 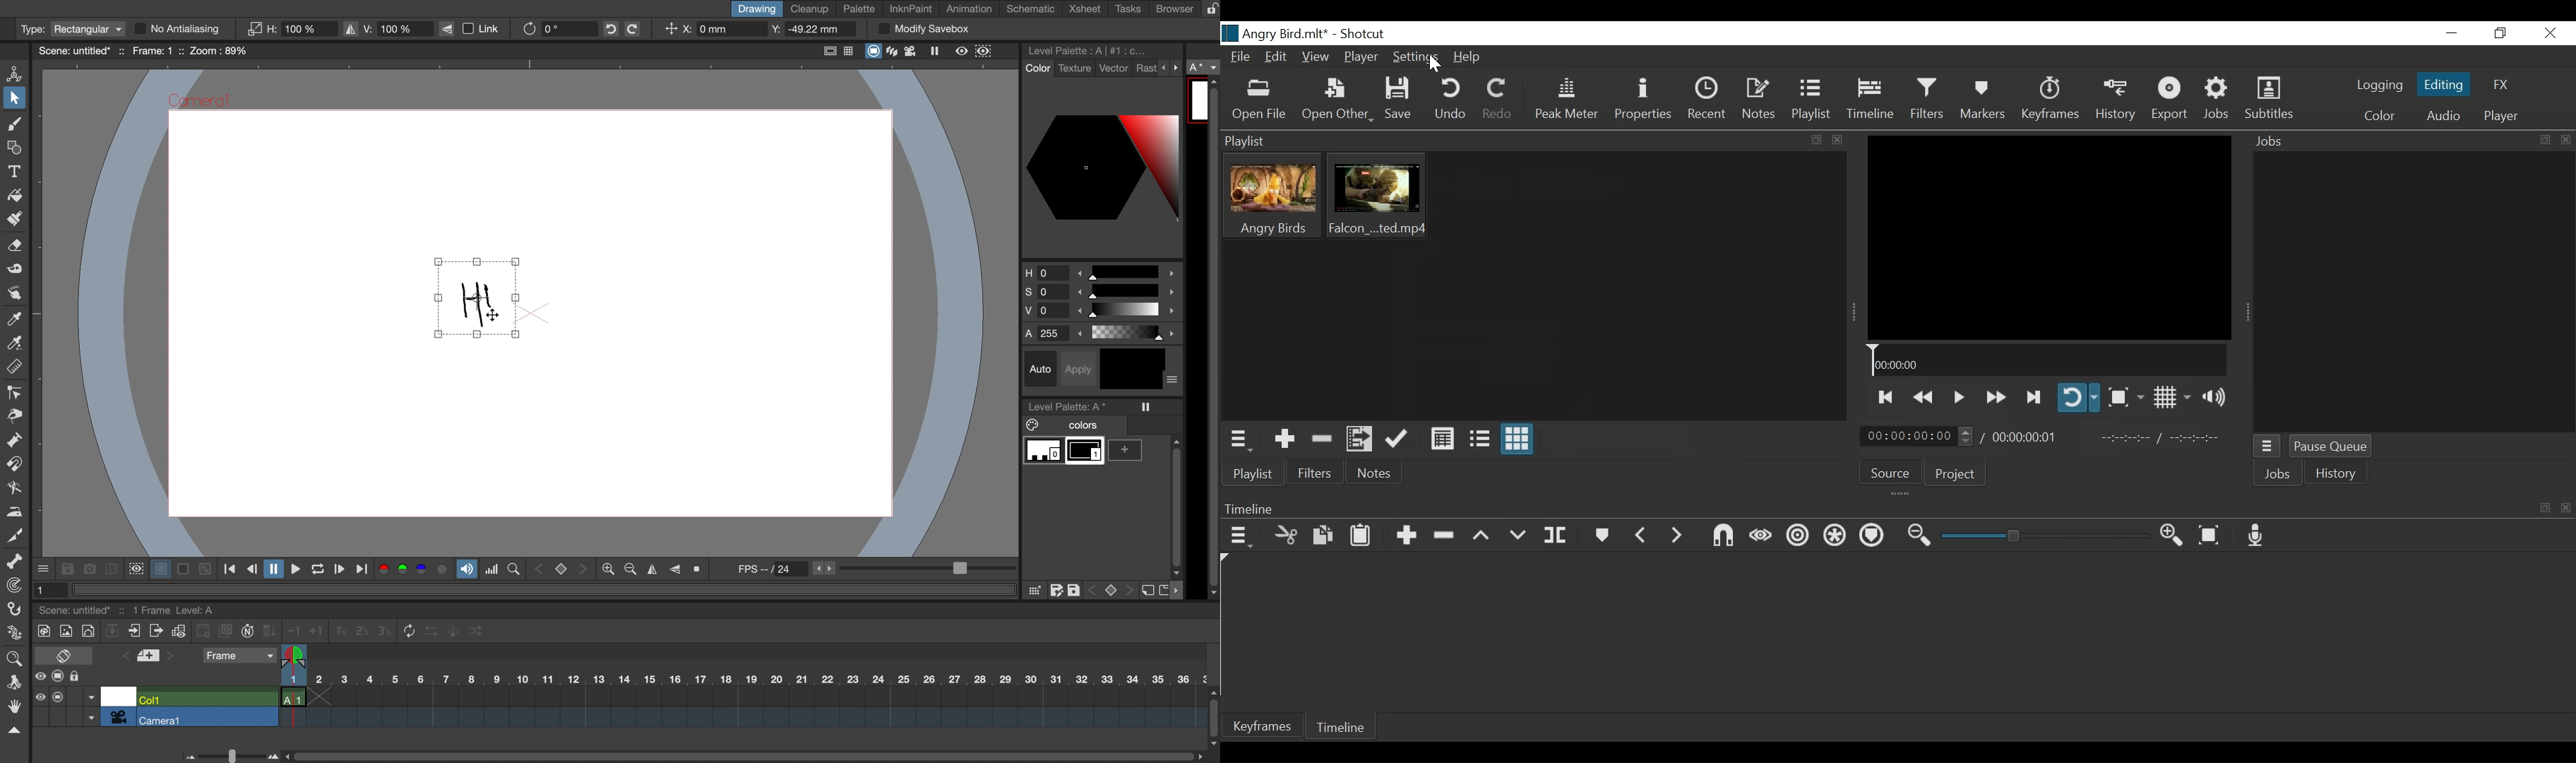 I want to click on Ripple , so click(x=1798, y=538).